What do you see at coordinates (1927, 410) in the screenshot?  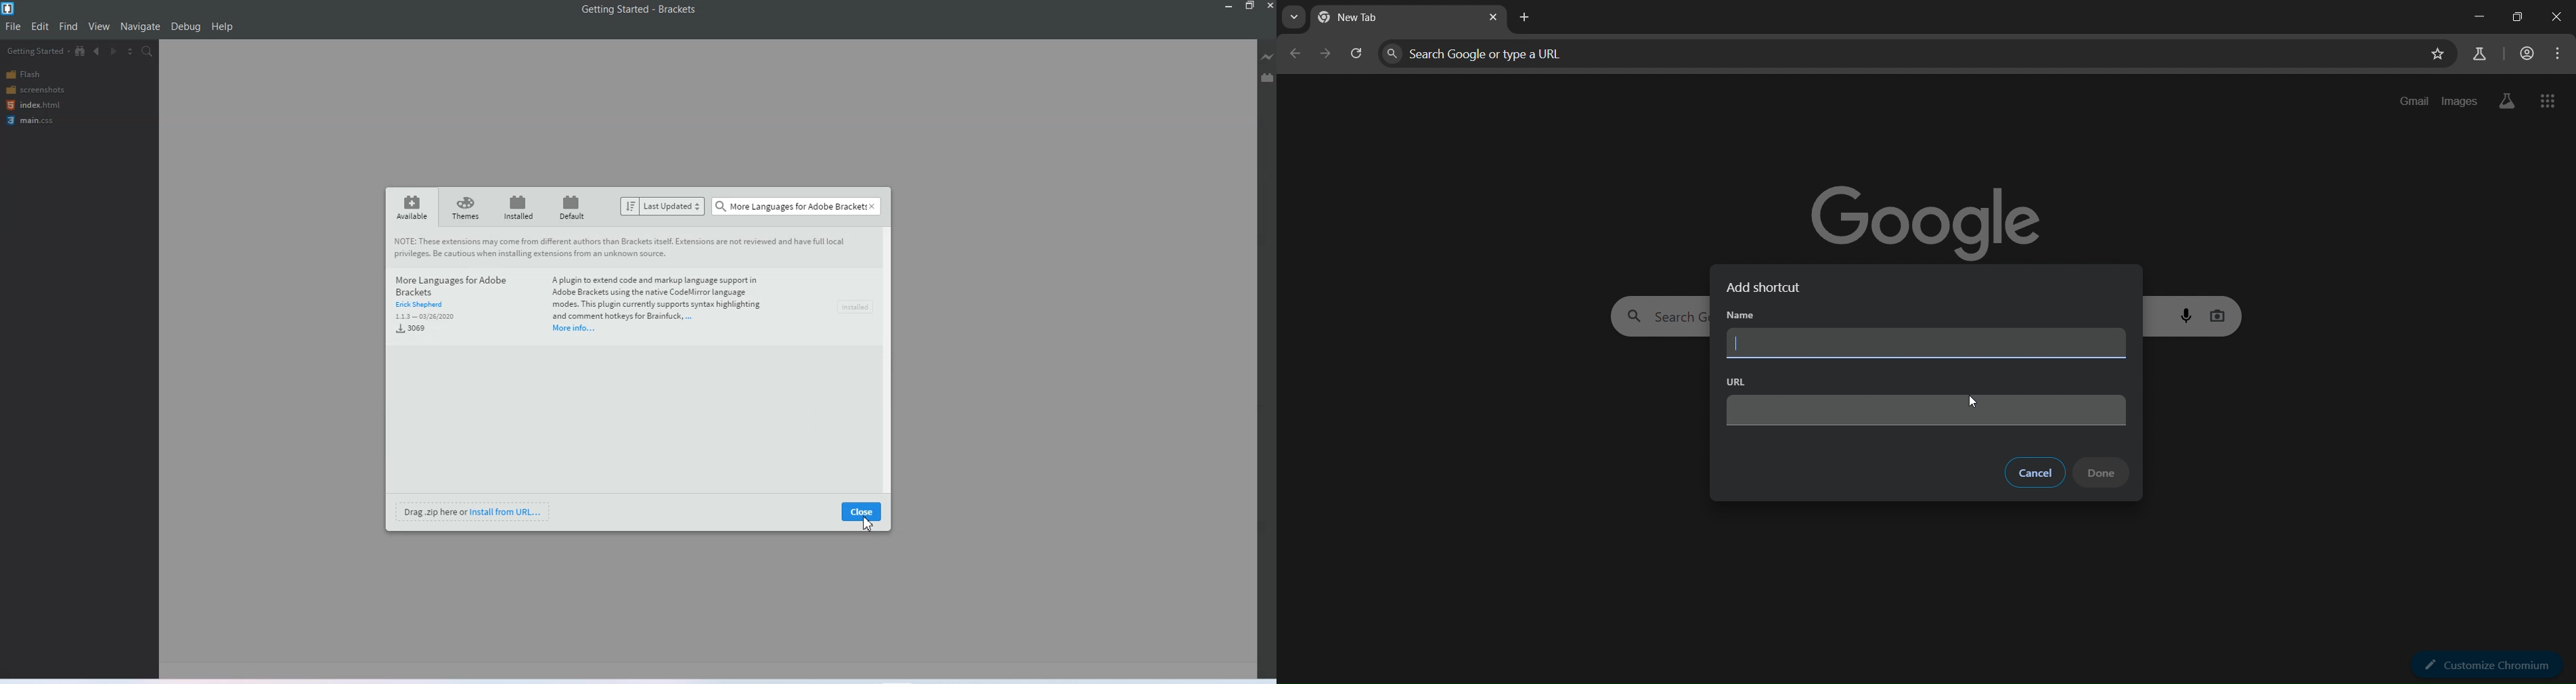 I see `add URL` at bounding box center [1927, 410].